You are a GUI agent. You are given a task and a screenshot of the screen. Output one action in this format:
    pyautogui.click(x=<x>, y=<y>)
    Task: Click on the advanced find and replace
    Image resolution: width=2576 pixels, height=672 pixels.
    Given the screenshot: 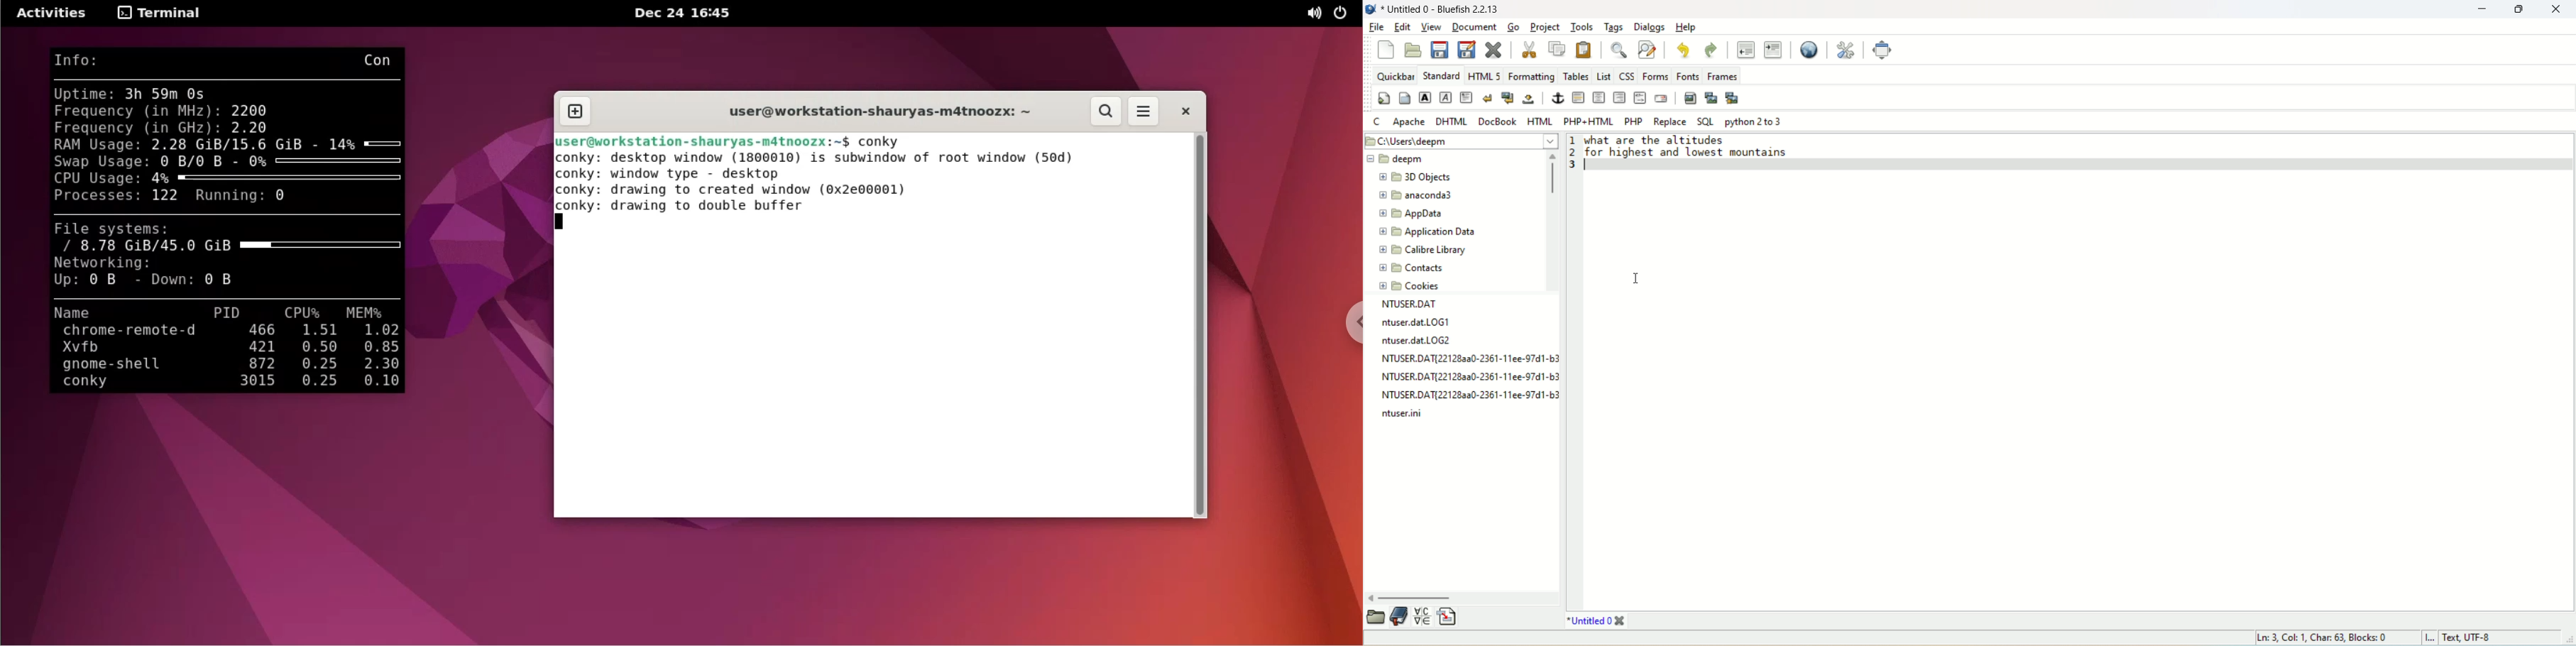 What is the action you would take?
    pyautogui.click(x=1646, y=48)
    